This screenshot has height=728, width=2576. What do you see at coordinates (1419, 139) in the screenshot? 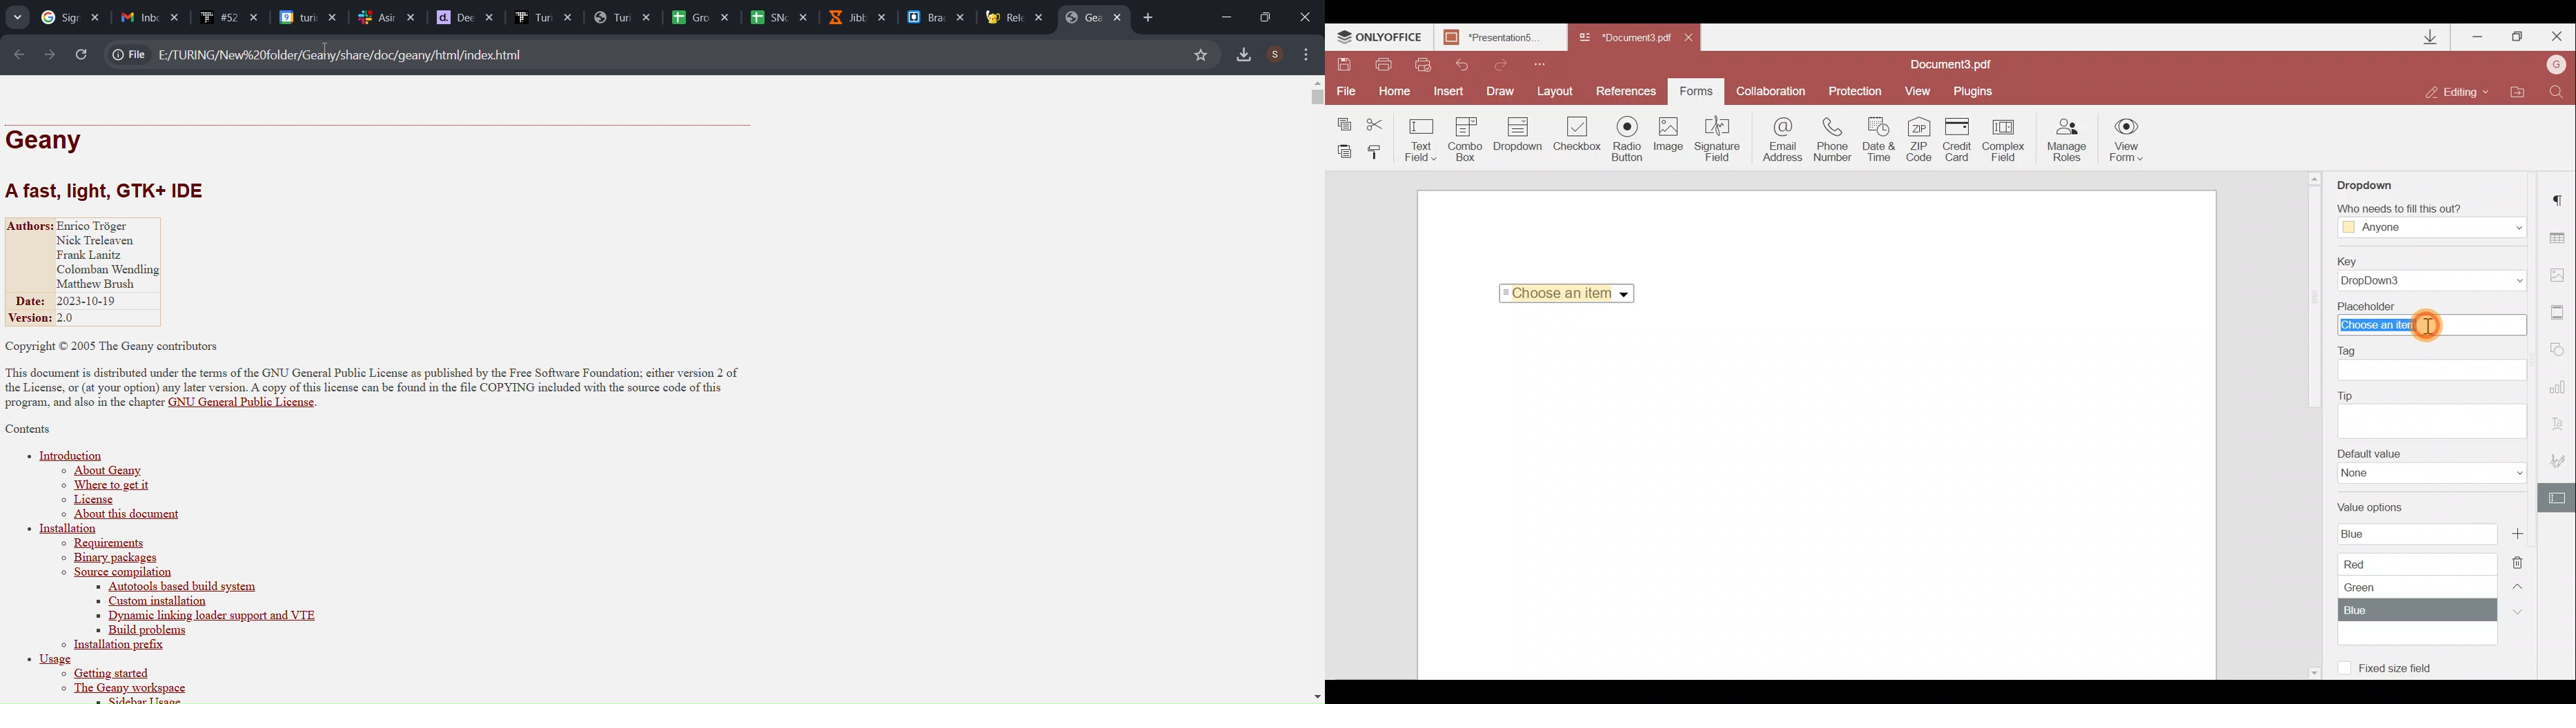
I see `Text field` at bounding box center [1419, 139].